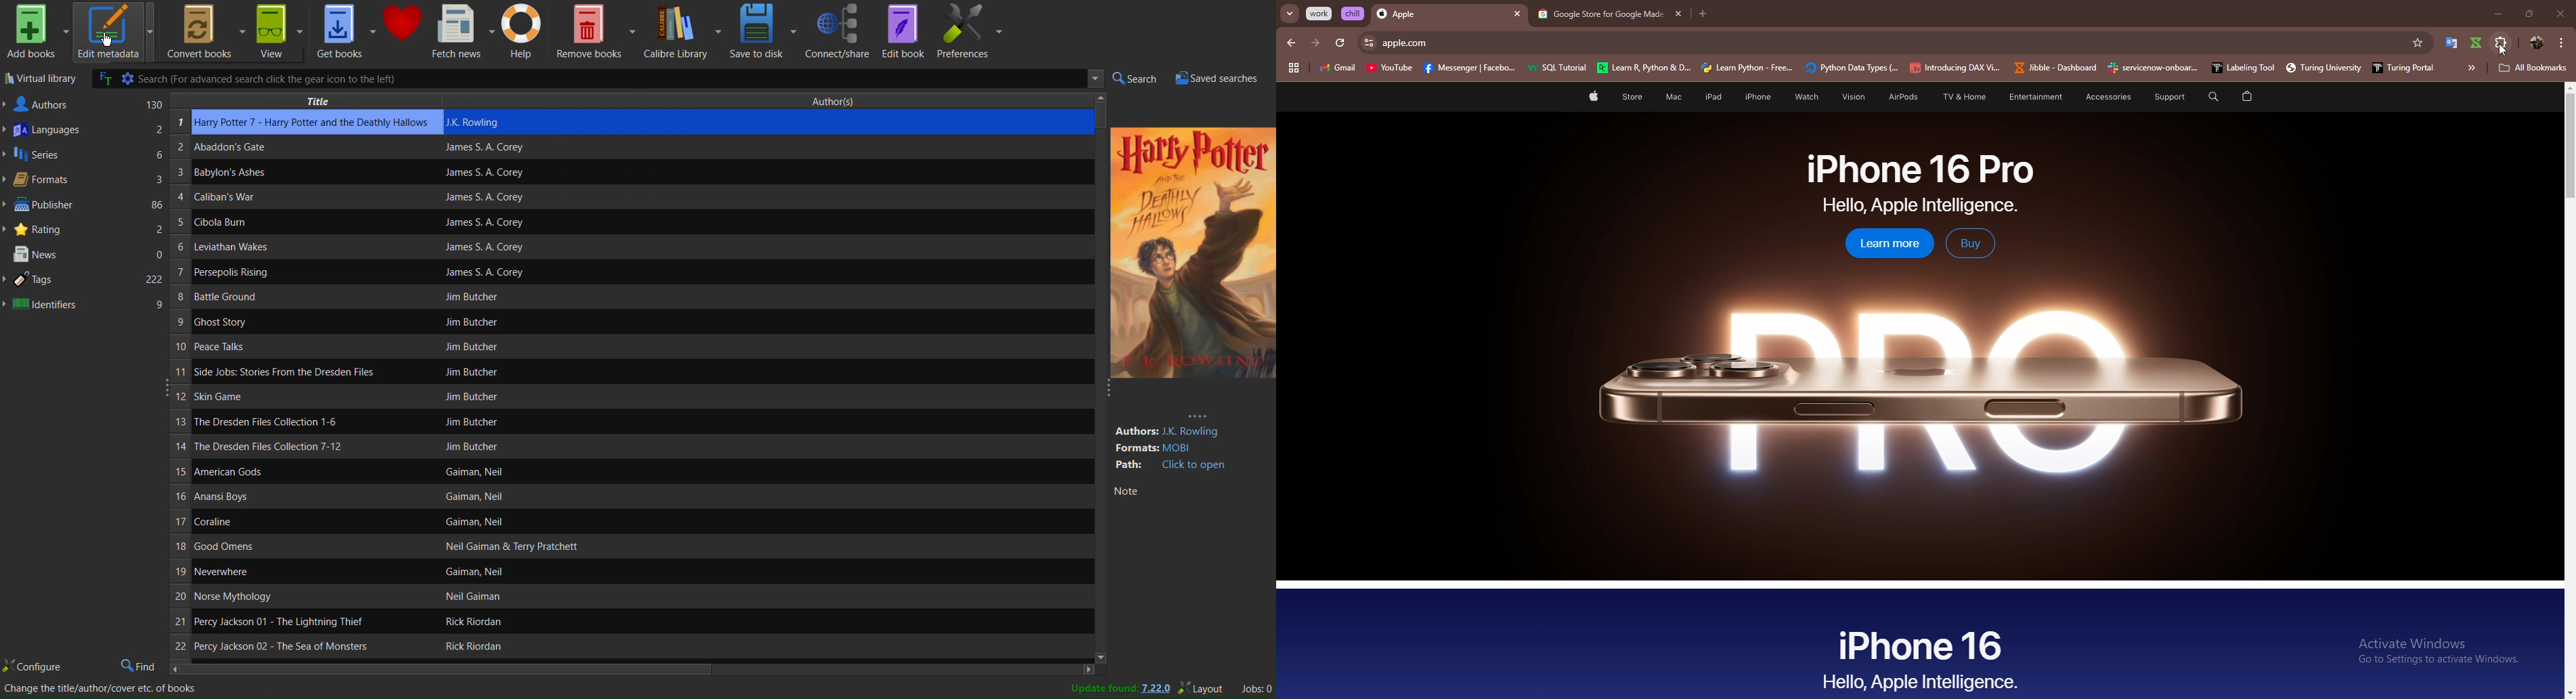  What do you see at coordinates (1224, 78) in the screenshot?
I see `Saved searches` at bounding box center [1224, 78].